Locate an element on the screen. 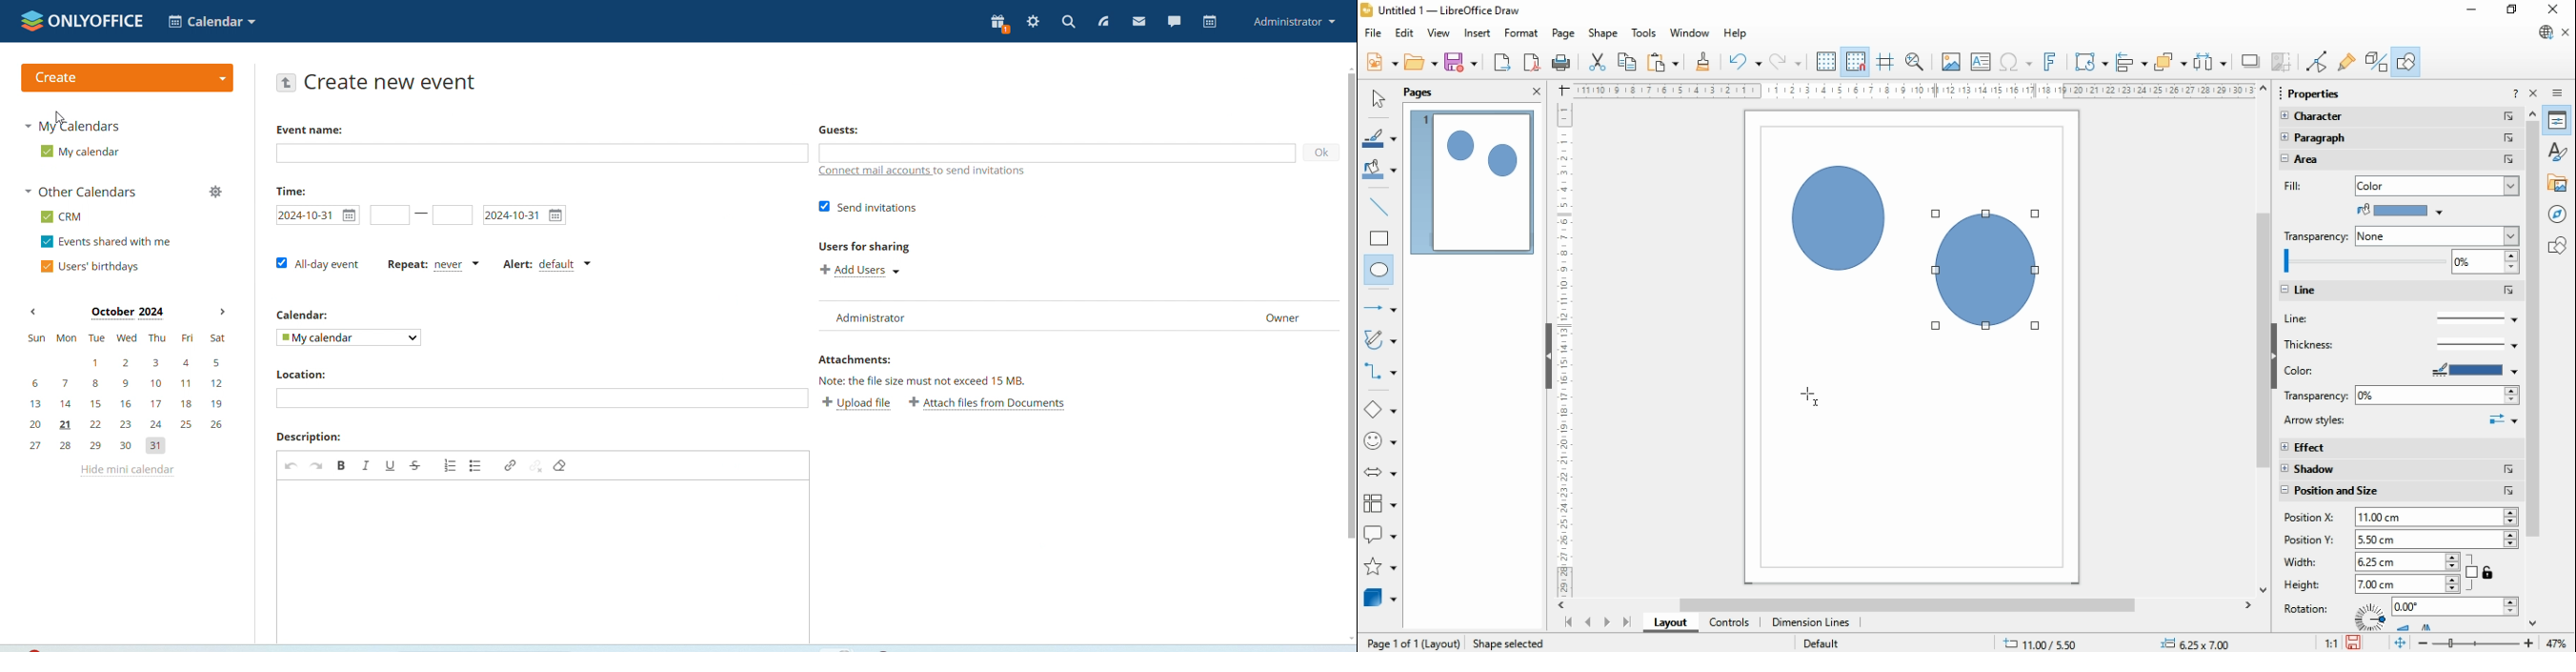 This screenshot has height=672, width=2576. undo is located at coordinates (1745, 62).